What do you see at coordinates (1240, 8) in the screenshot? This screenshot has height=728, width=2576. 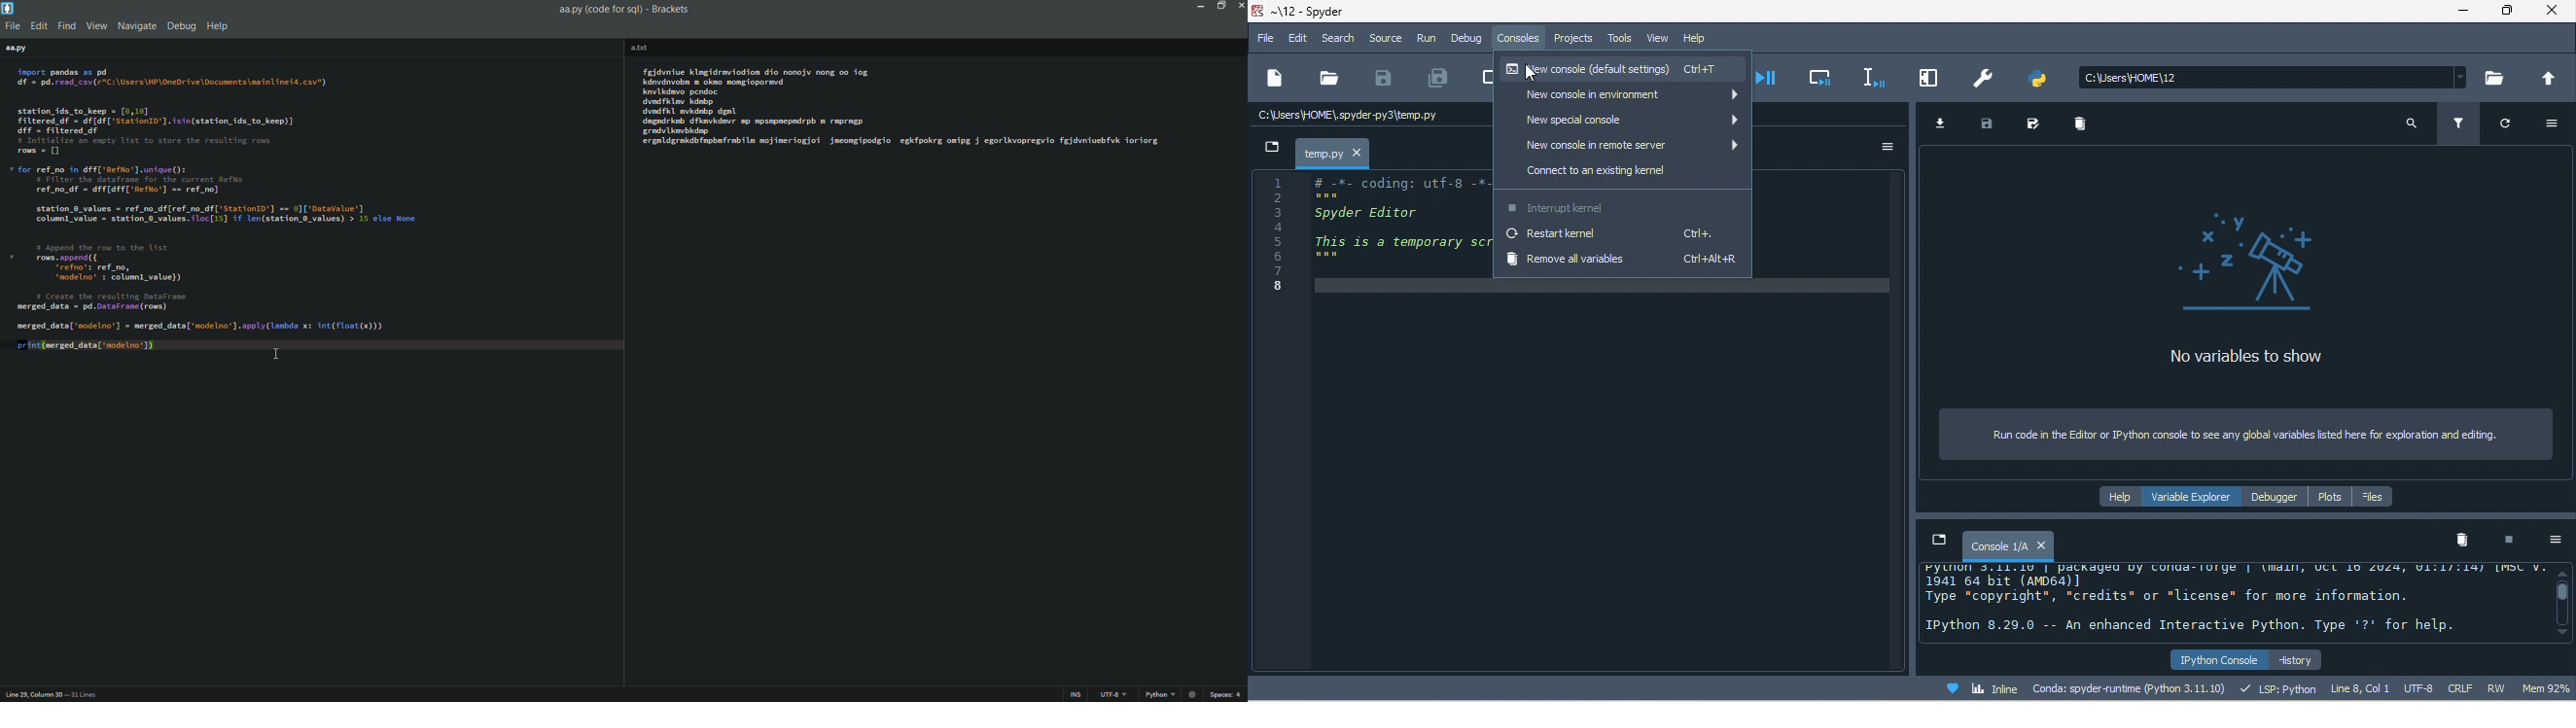 I see `close app` at bounding box center [1240, 8].